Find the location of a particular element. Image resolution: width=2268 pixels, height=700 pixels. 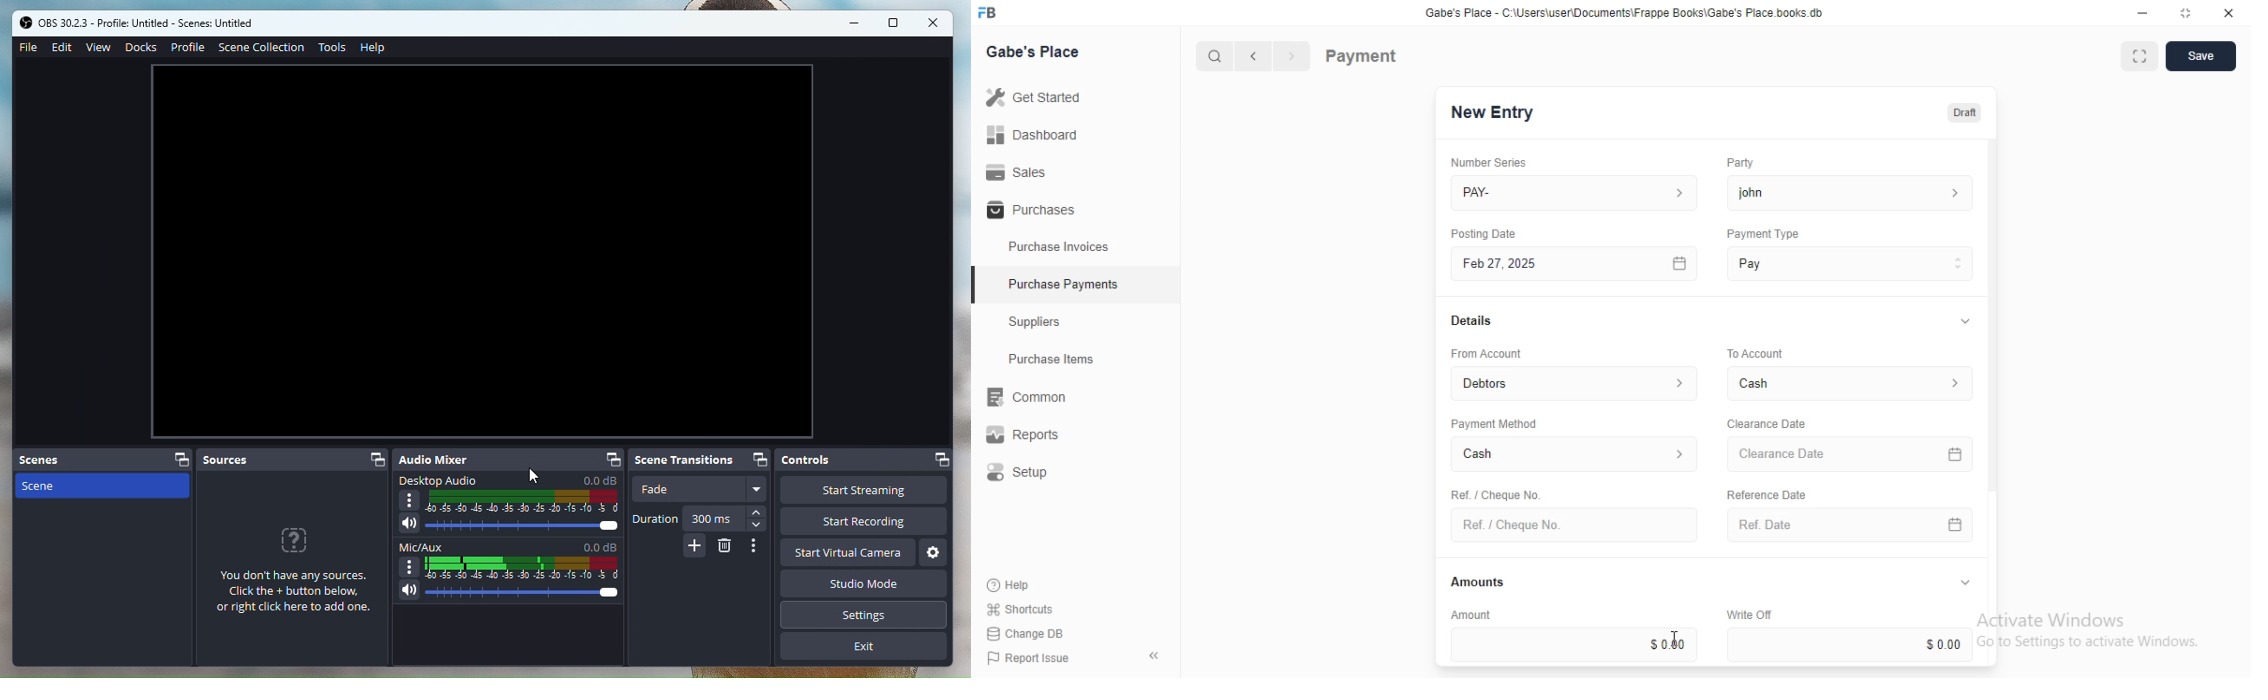

Fade is located at coordinates (699, 489).